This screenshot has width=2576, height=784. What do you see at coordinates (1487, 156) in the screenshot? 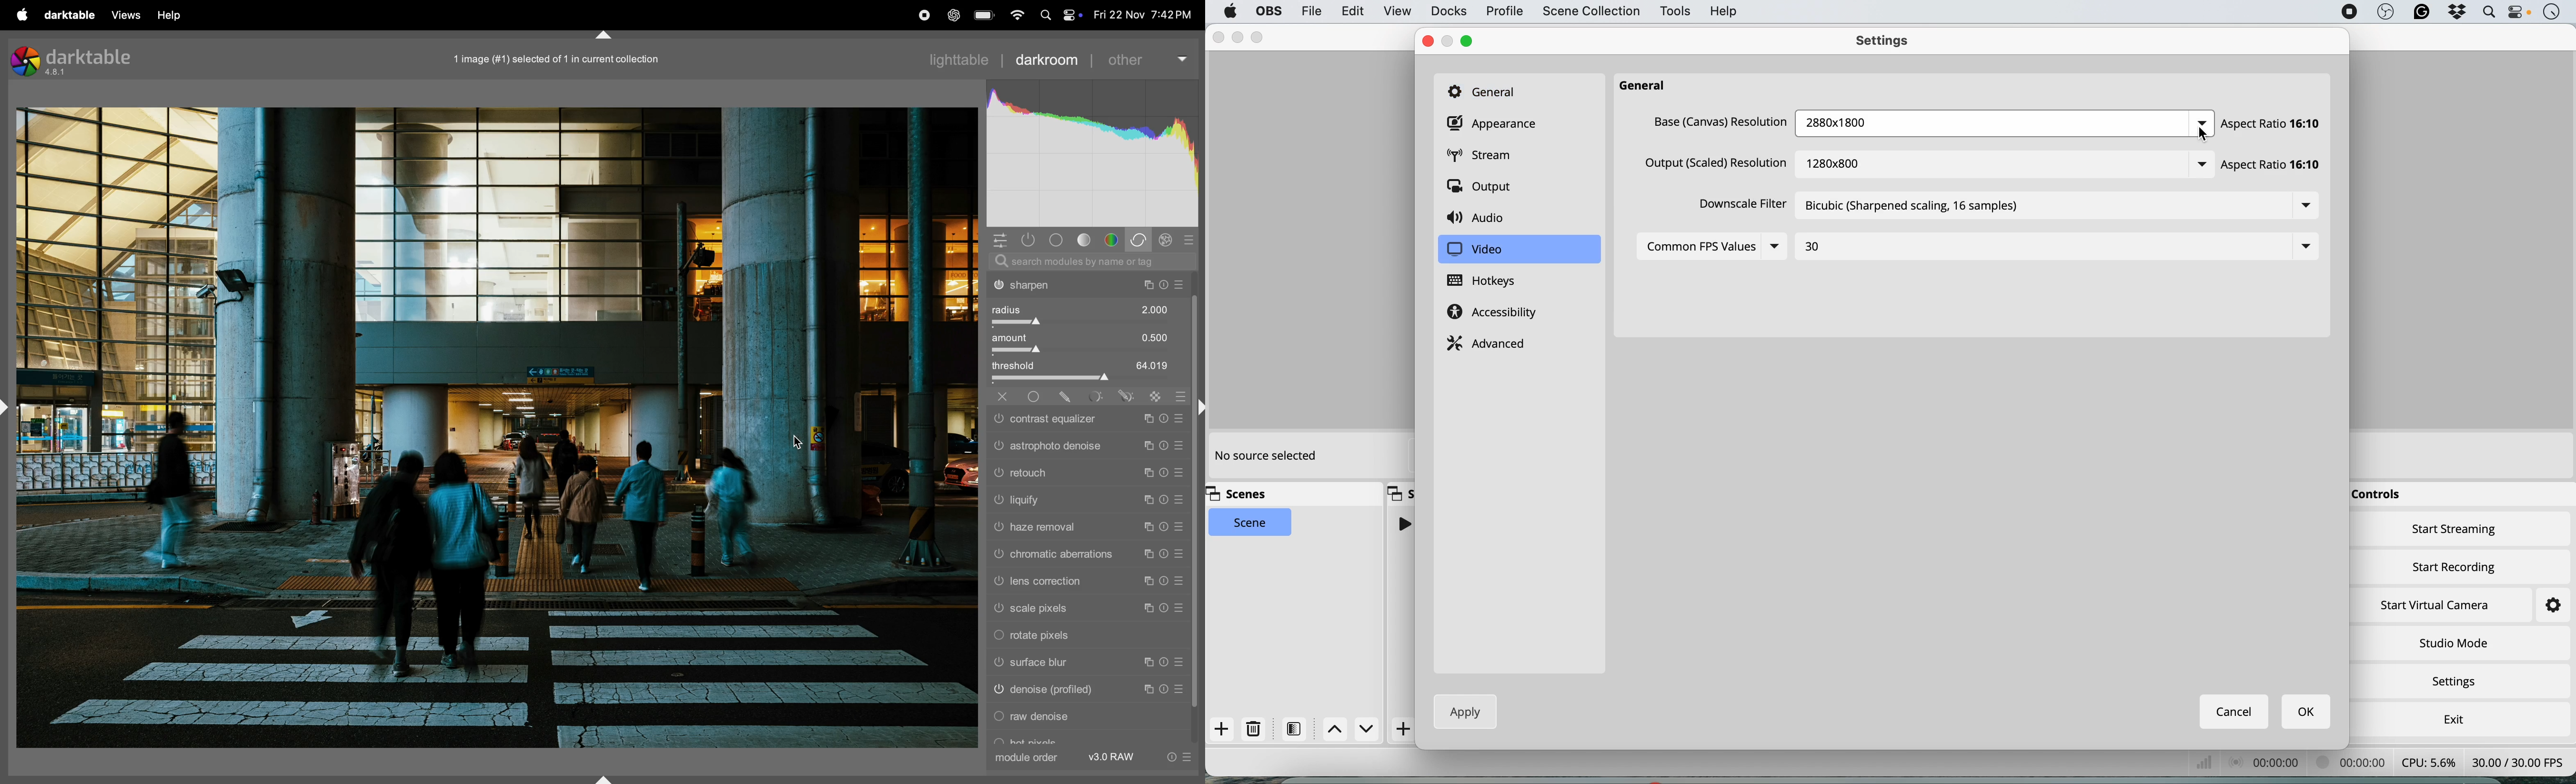
I see `stream` at bounding box center [1487, 156].